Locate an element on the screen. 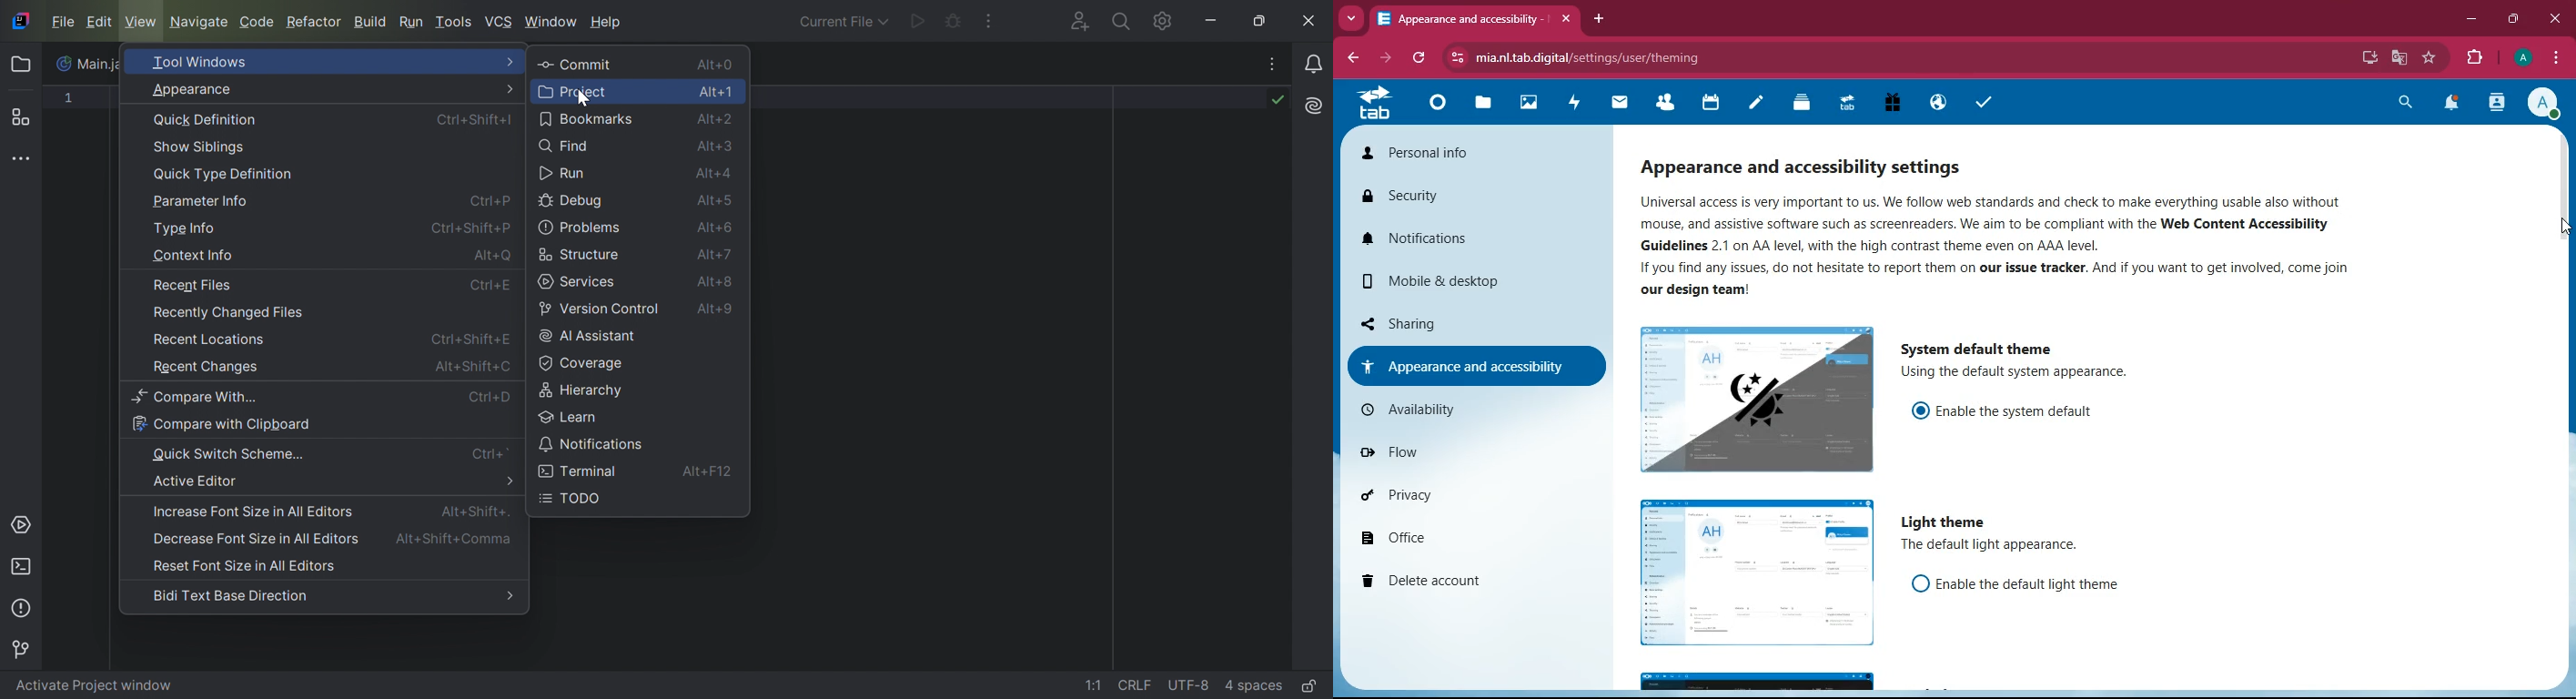  refresh is located at coordinates (1420, 58).